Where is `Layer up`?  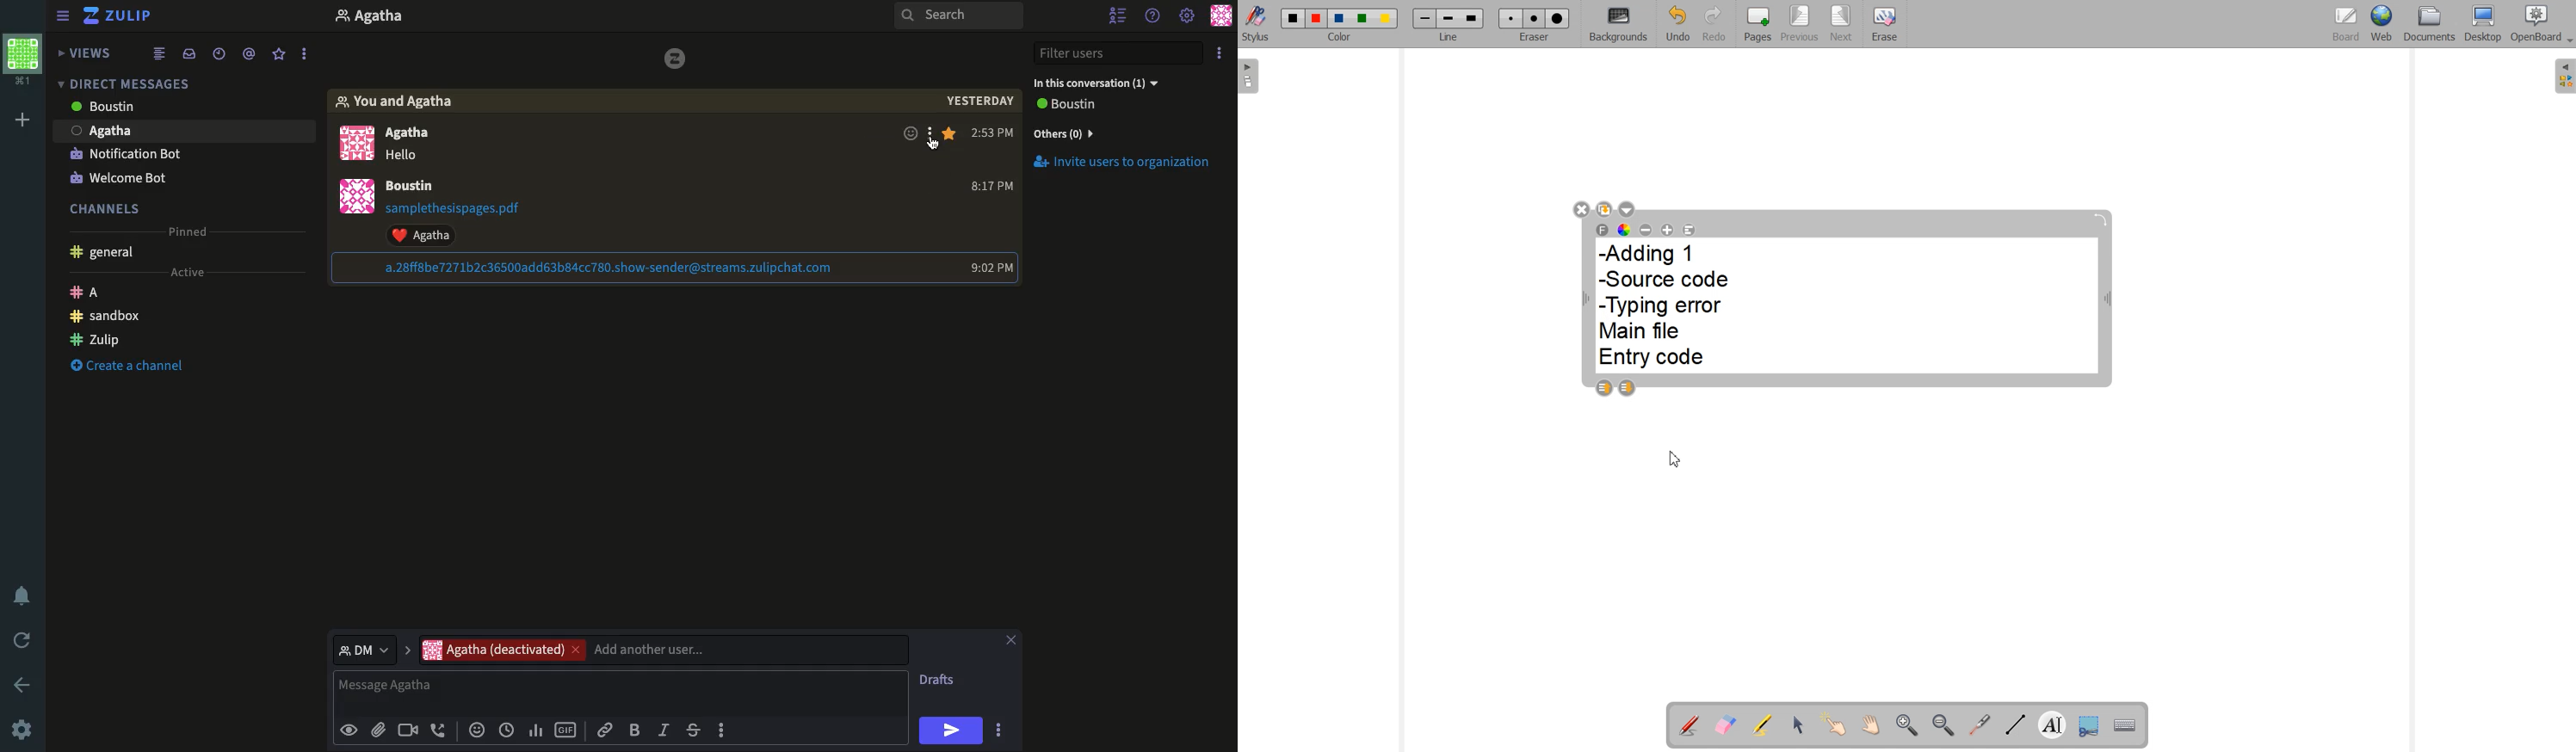 Layer up is located at coordinates (1603, 388).